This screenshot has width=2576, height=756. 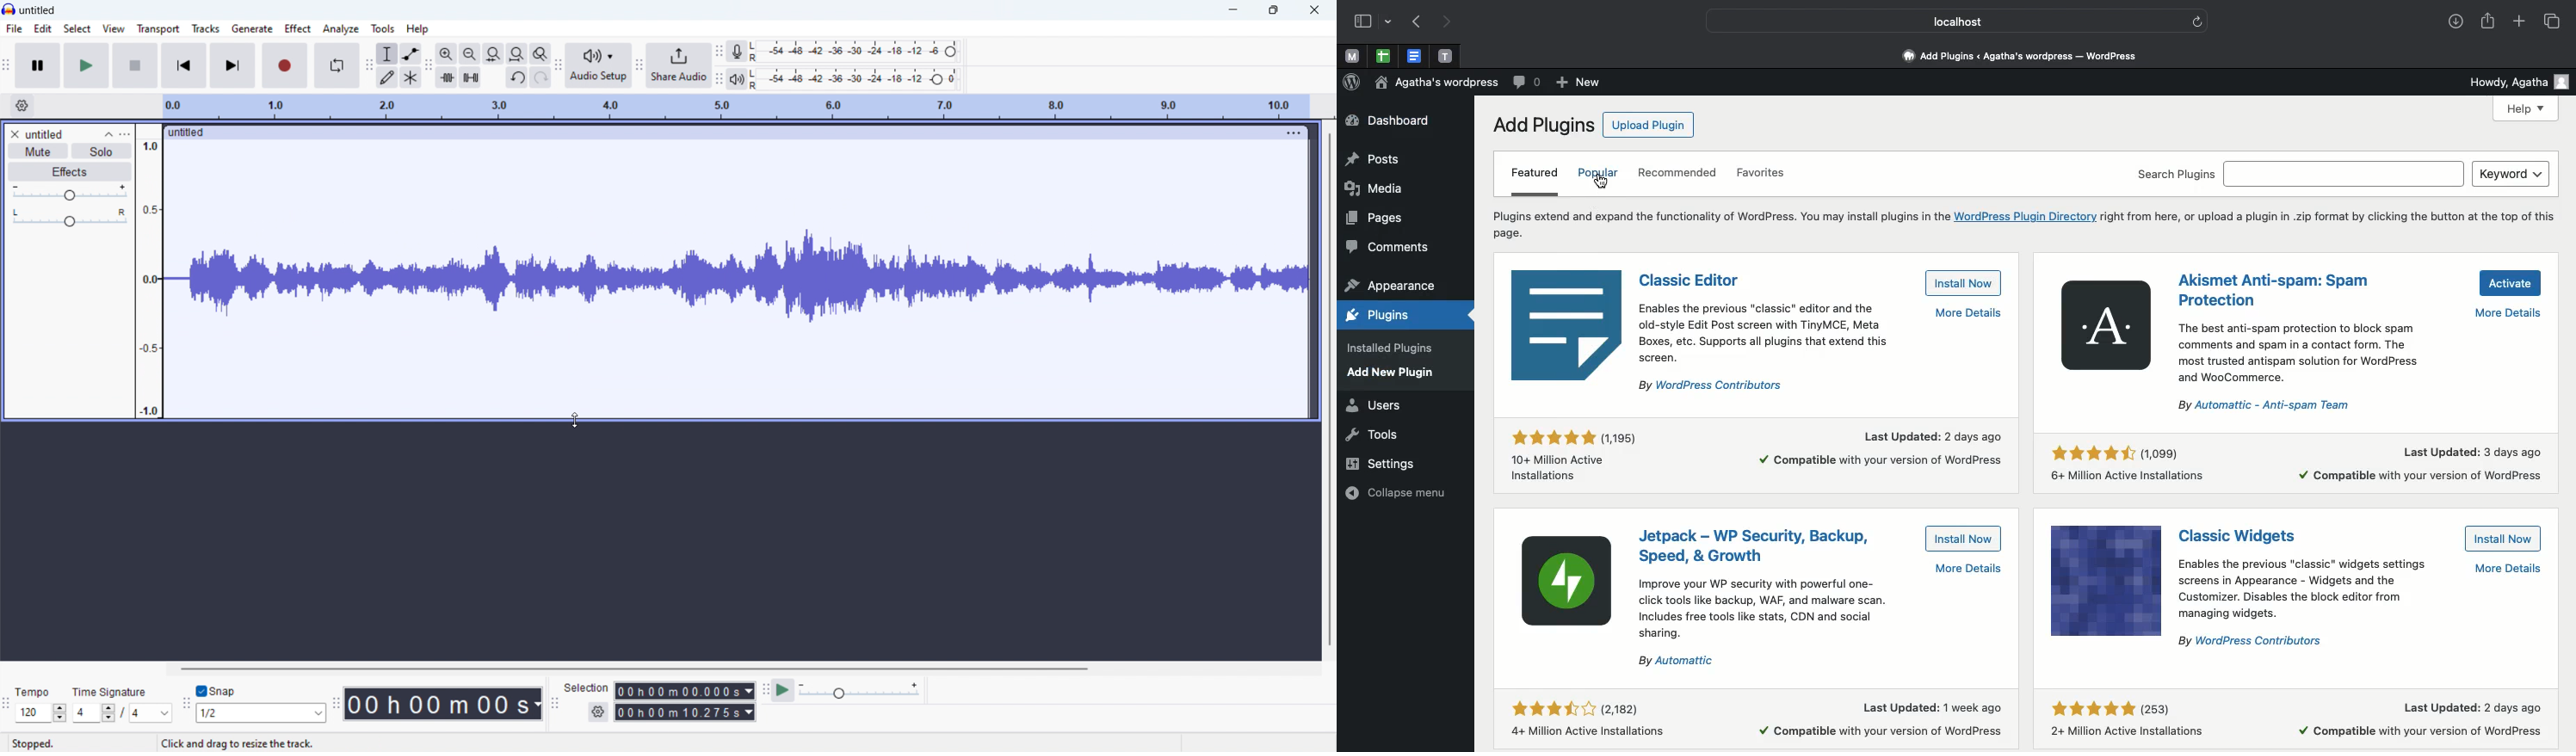 What do you see at coordinates (77, 28) in the screenshot?
I see `select` at bounding box center [77, 28].